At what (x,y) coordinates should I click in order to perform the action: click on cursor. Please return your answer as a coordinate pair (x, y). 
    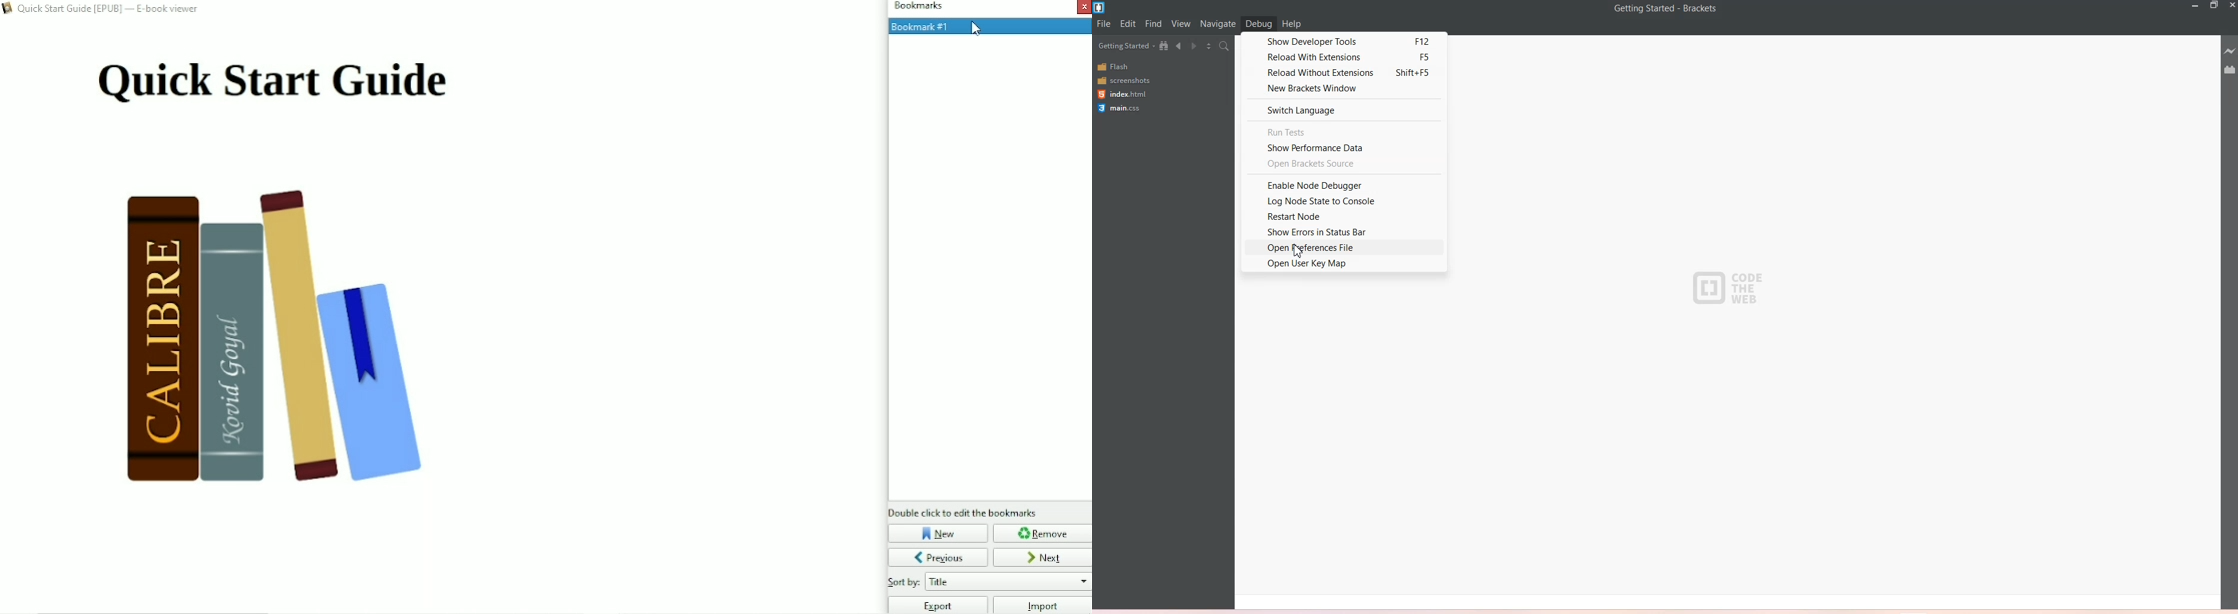
    Looking at the image, I should click on (978, 29).